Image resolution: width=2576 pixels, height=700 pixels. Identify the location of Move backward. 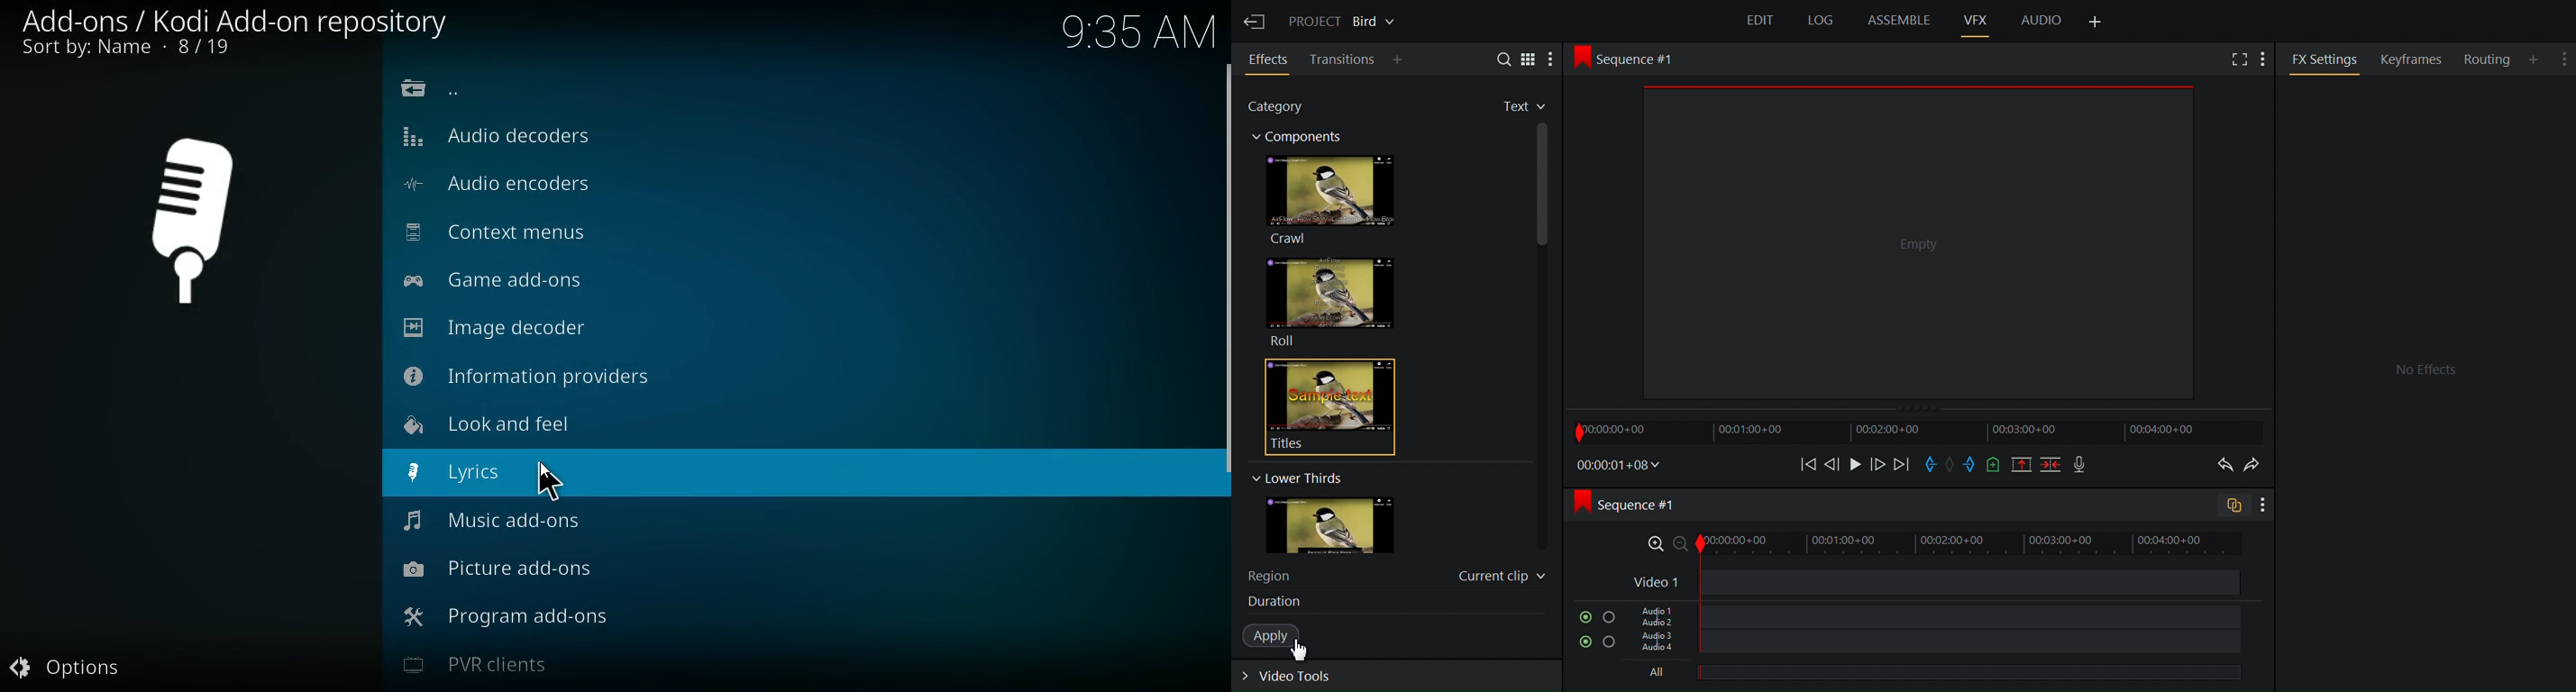
(1804, 464).